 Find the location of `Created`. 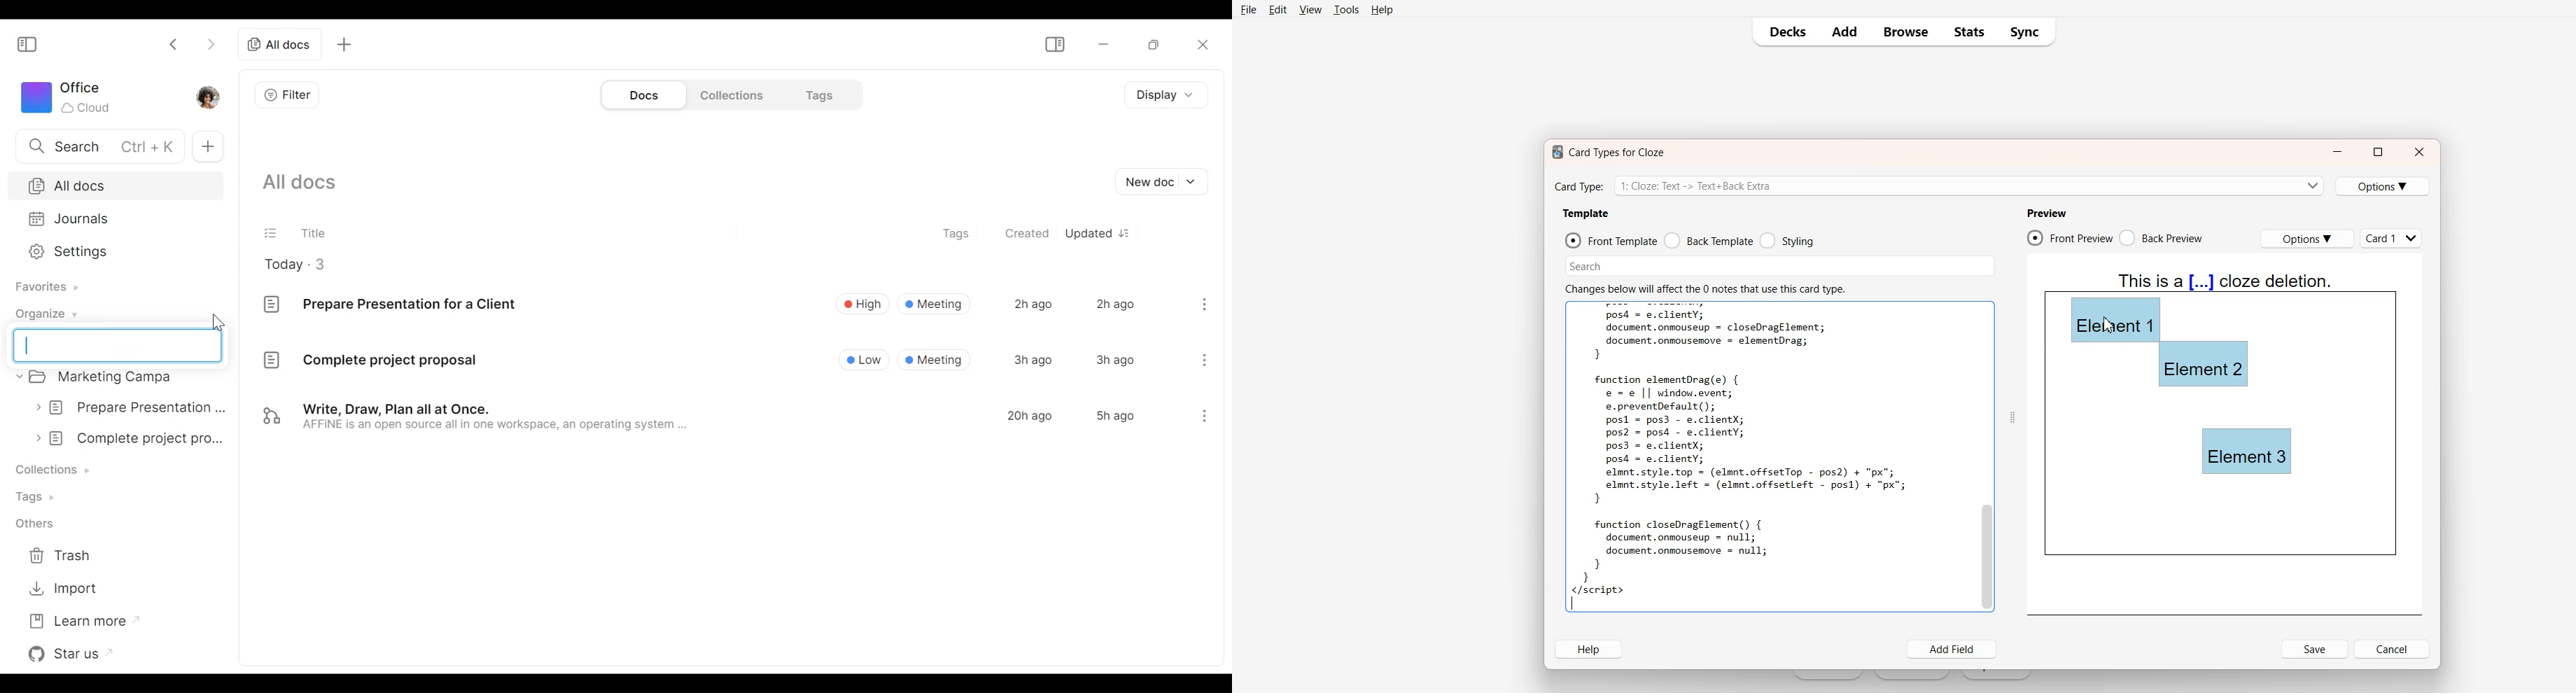

Created is located at coordinates (1028, 234).